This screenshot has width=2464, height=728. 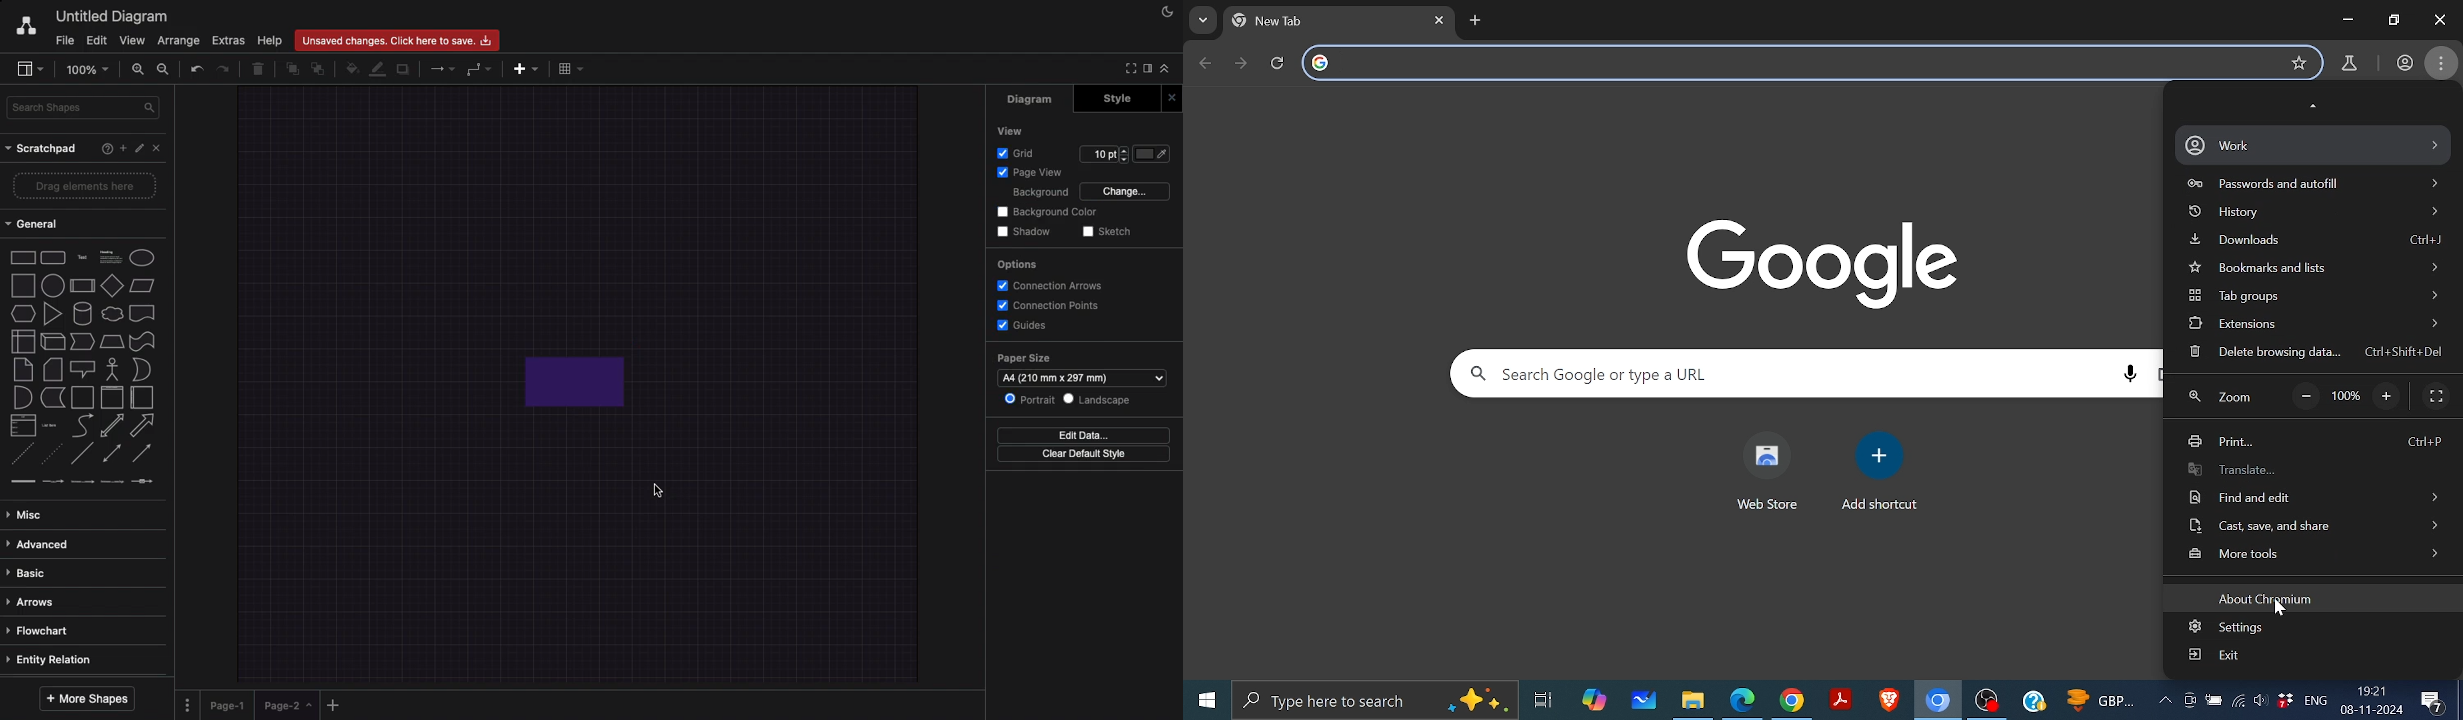 I want to click on Portrait , so click(x=1027, y=398).